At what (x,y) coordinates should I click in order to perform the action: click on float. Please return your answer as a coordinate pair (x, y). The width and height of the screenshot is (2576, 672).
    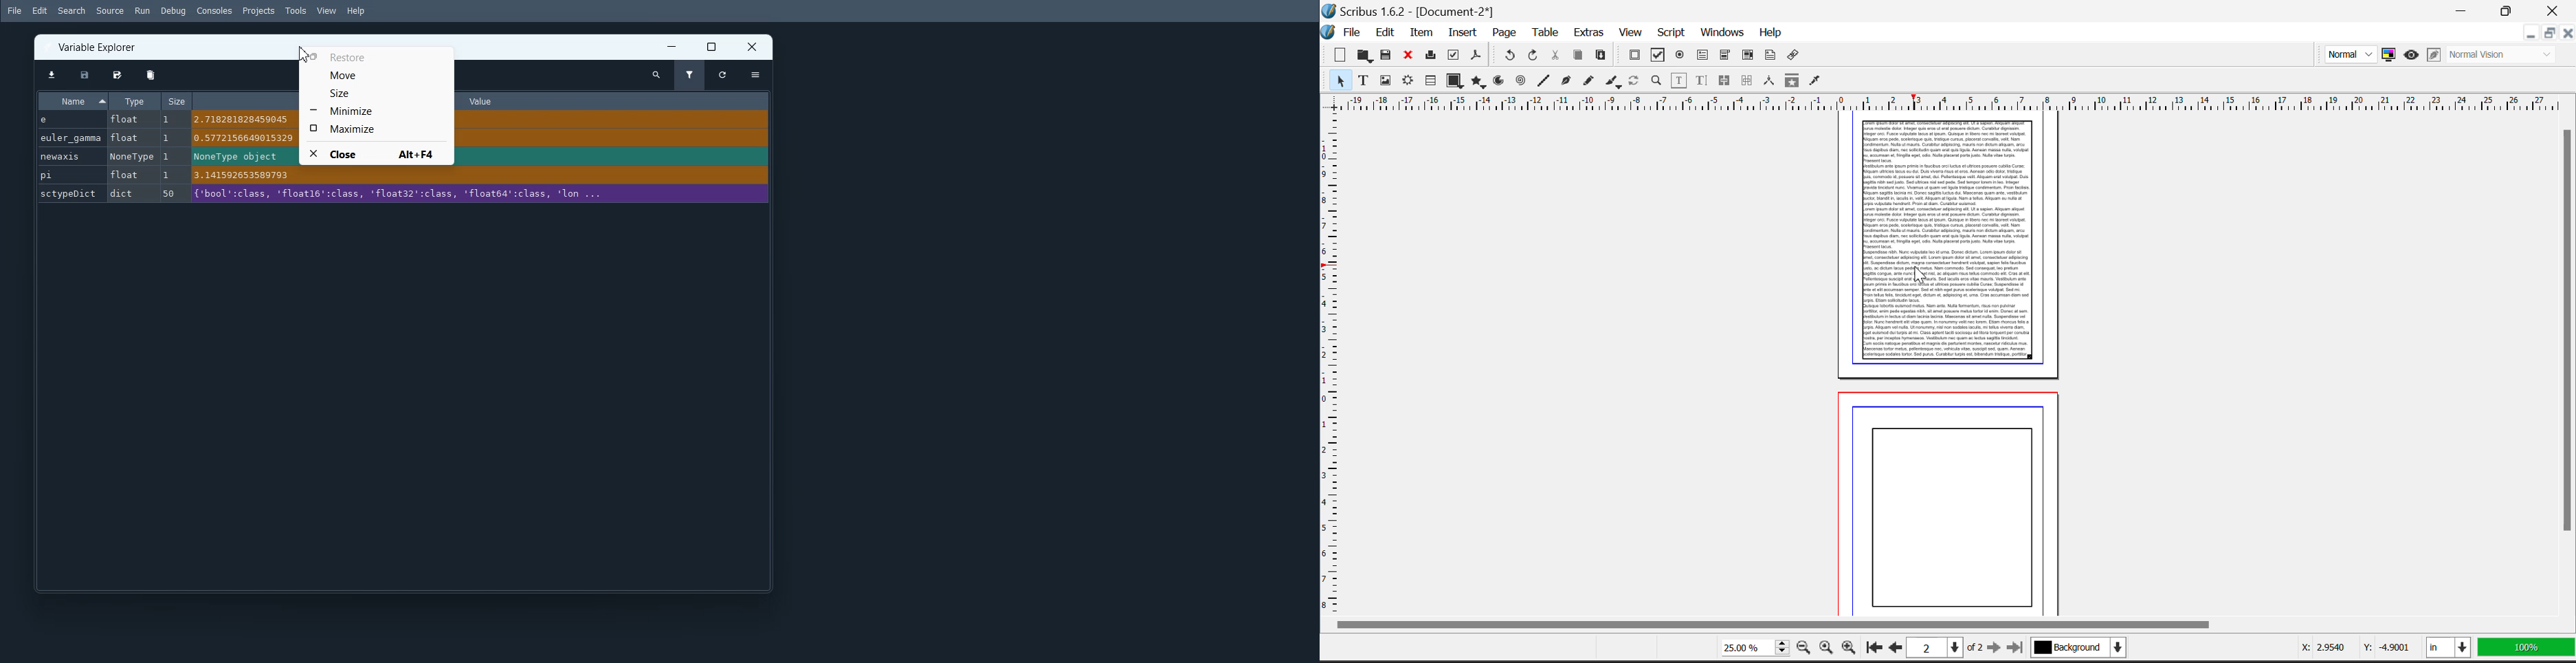
    Looking at the image, I should click on (129, 138).